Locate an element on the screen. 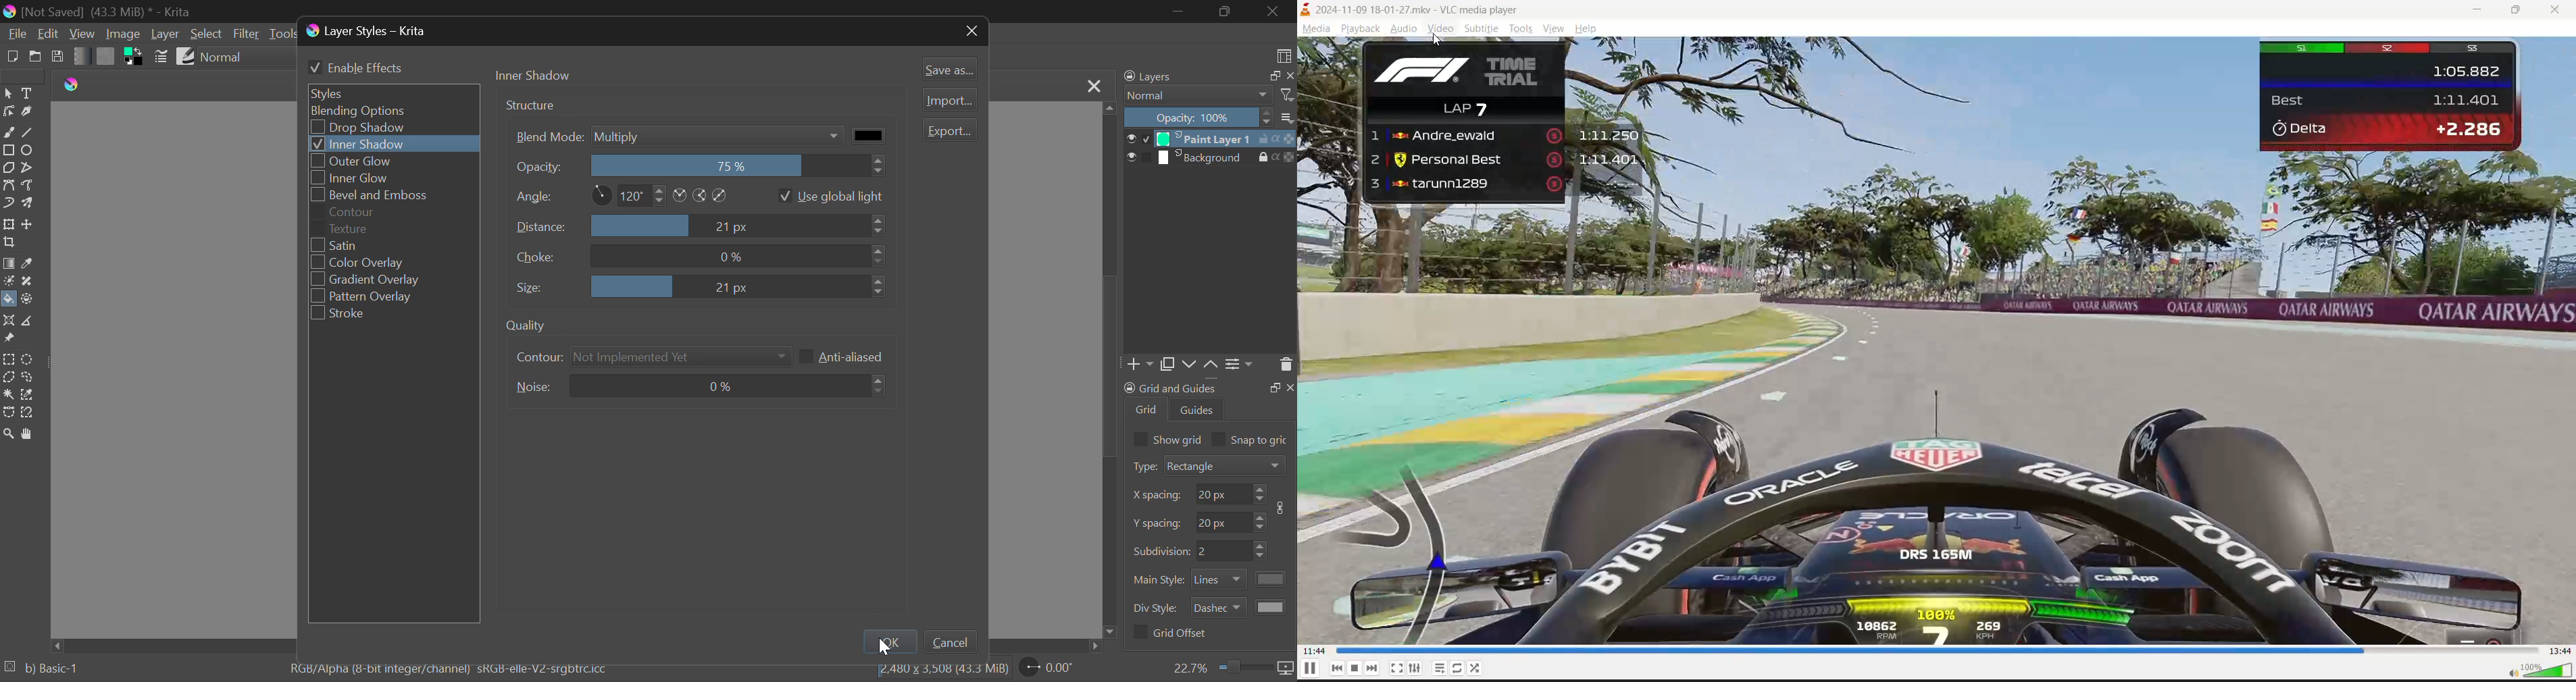  Use global light is located at coordinates (830, 195).